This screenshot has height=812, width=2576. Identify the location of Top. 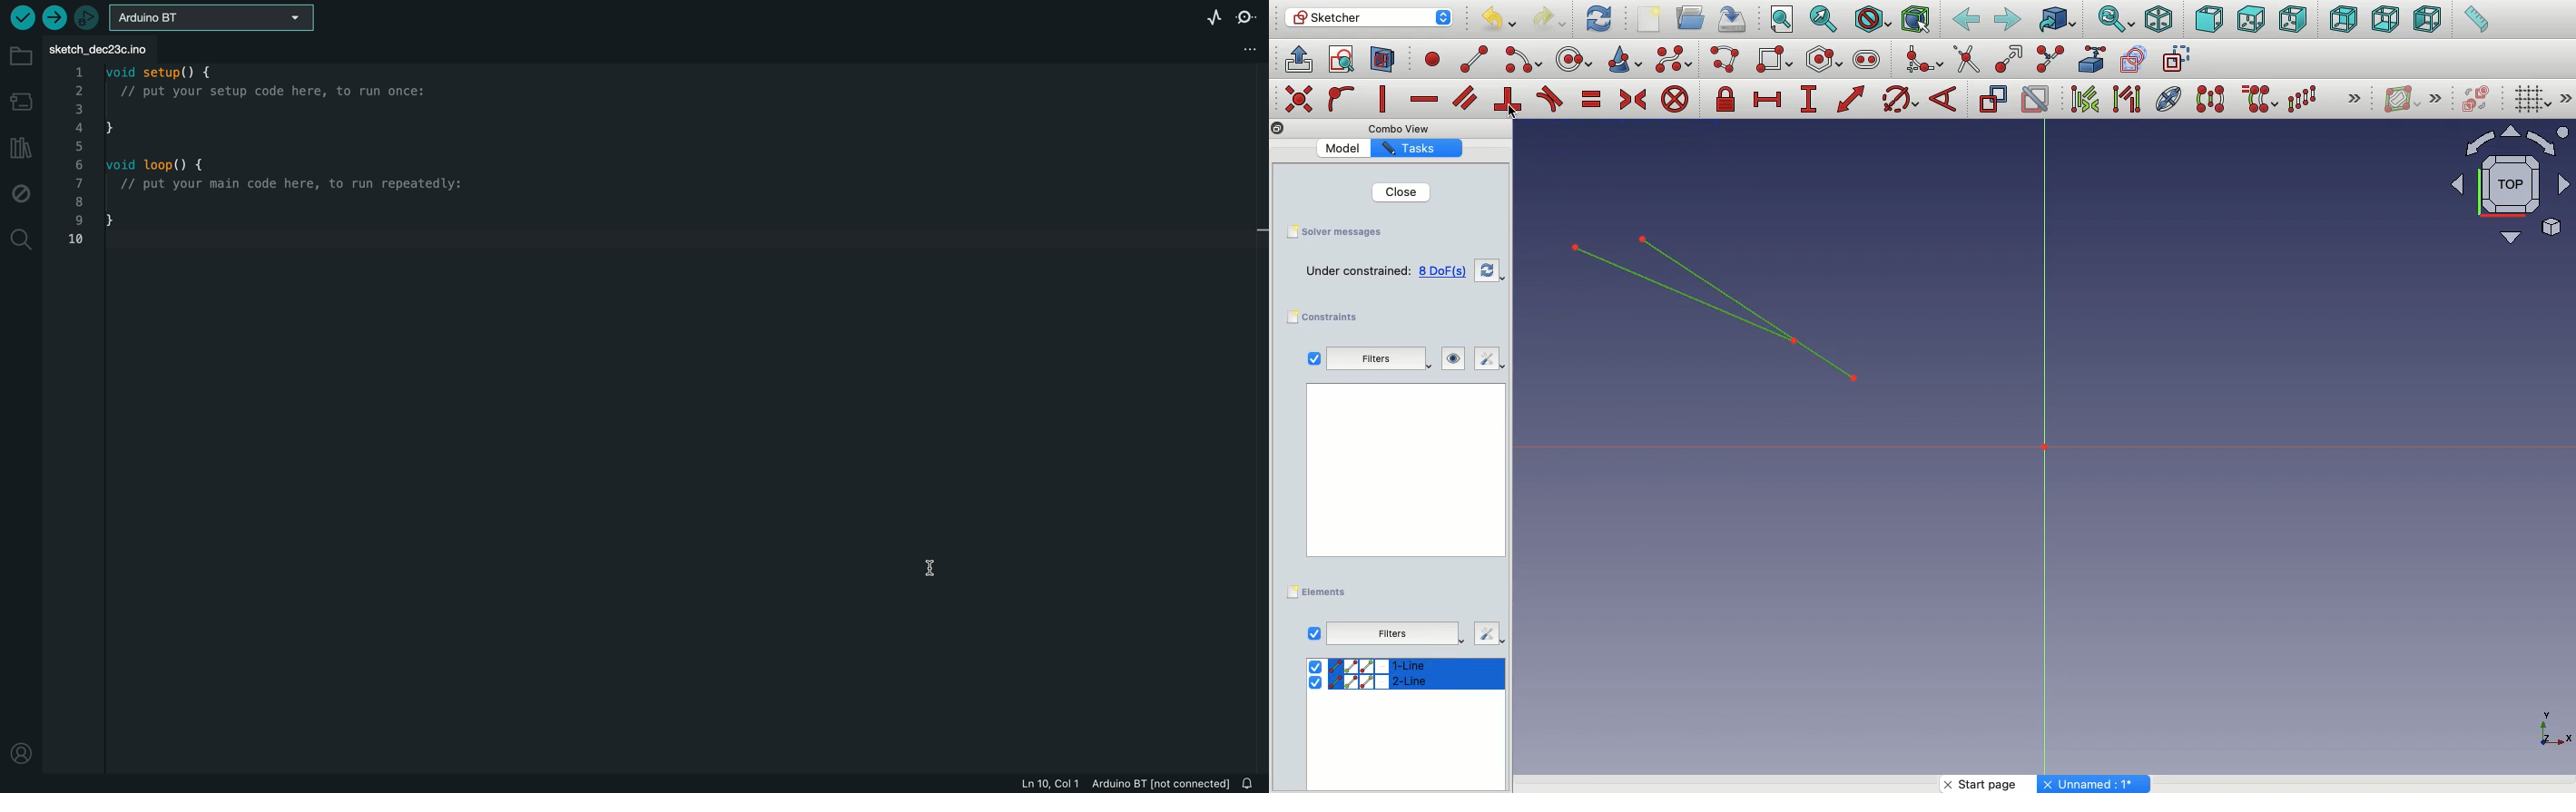
(2249, 21).